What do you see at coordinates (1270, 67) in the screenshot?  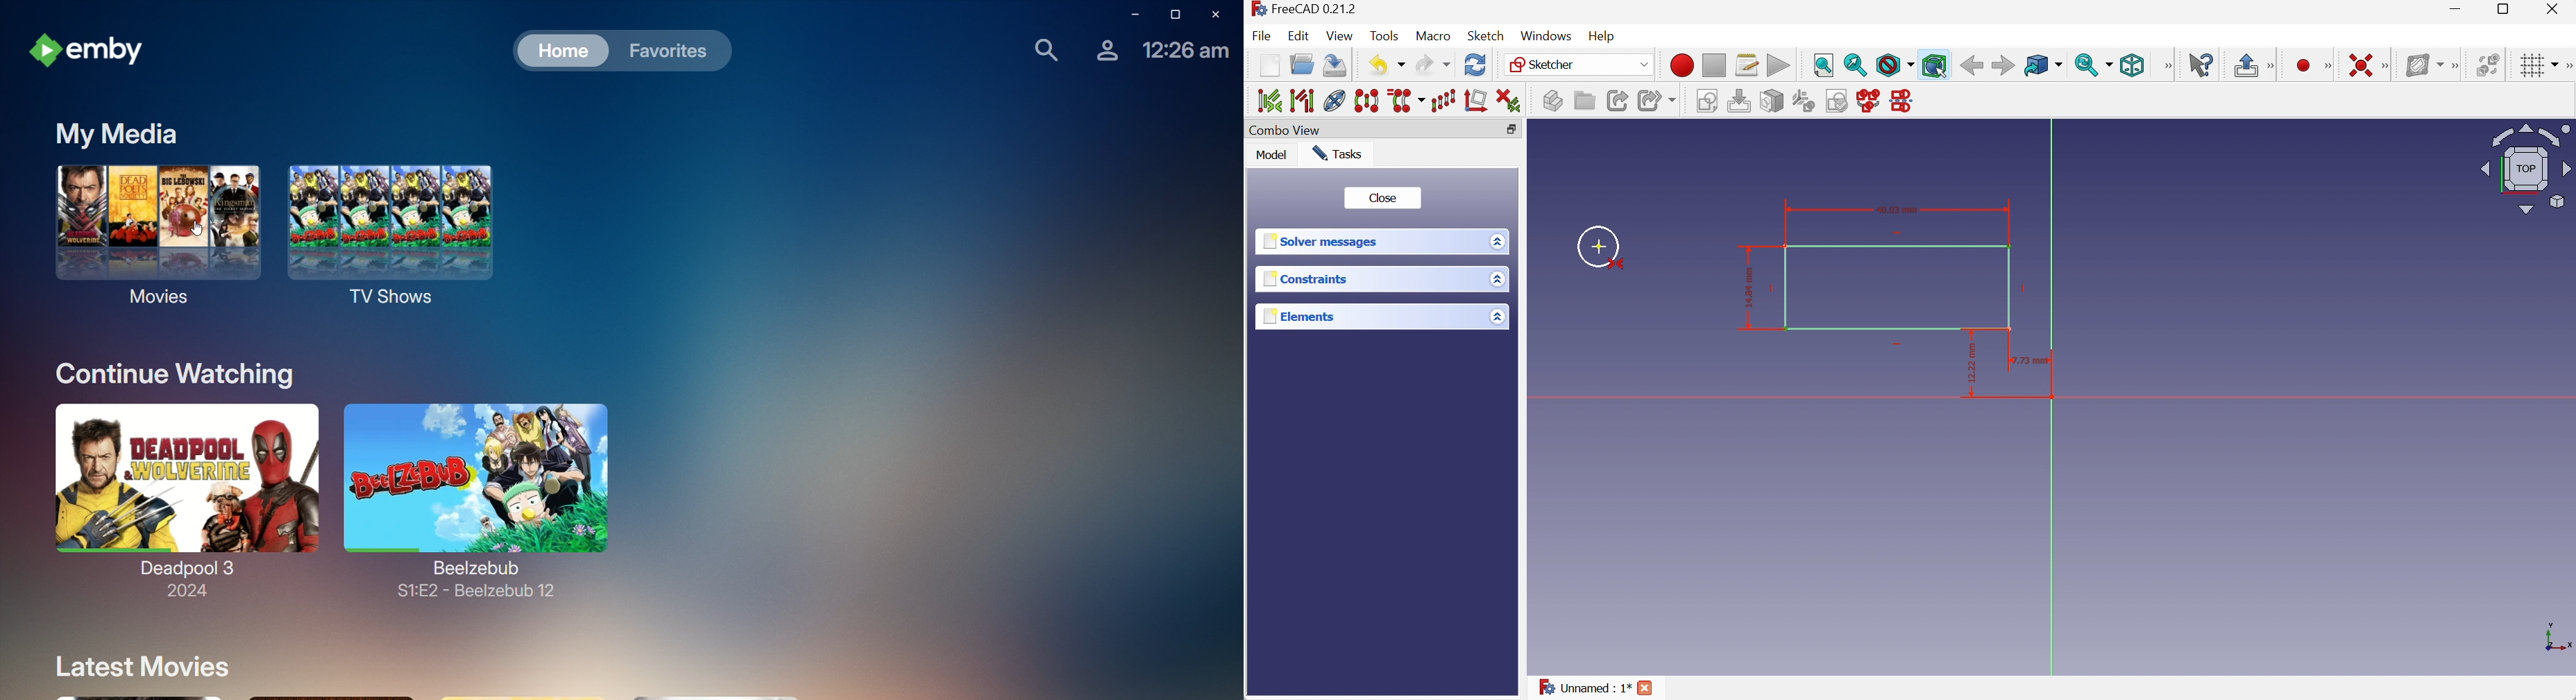 I see `New` at bounding box center [1270, 67].